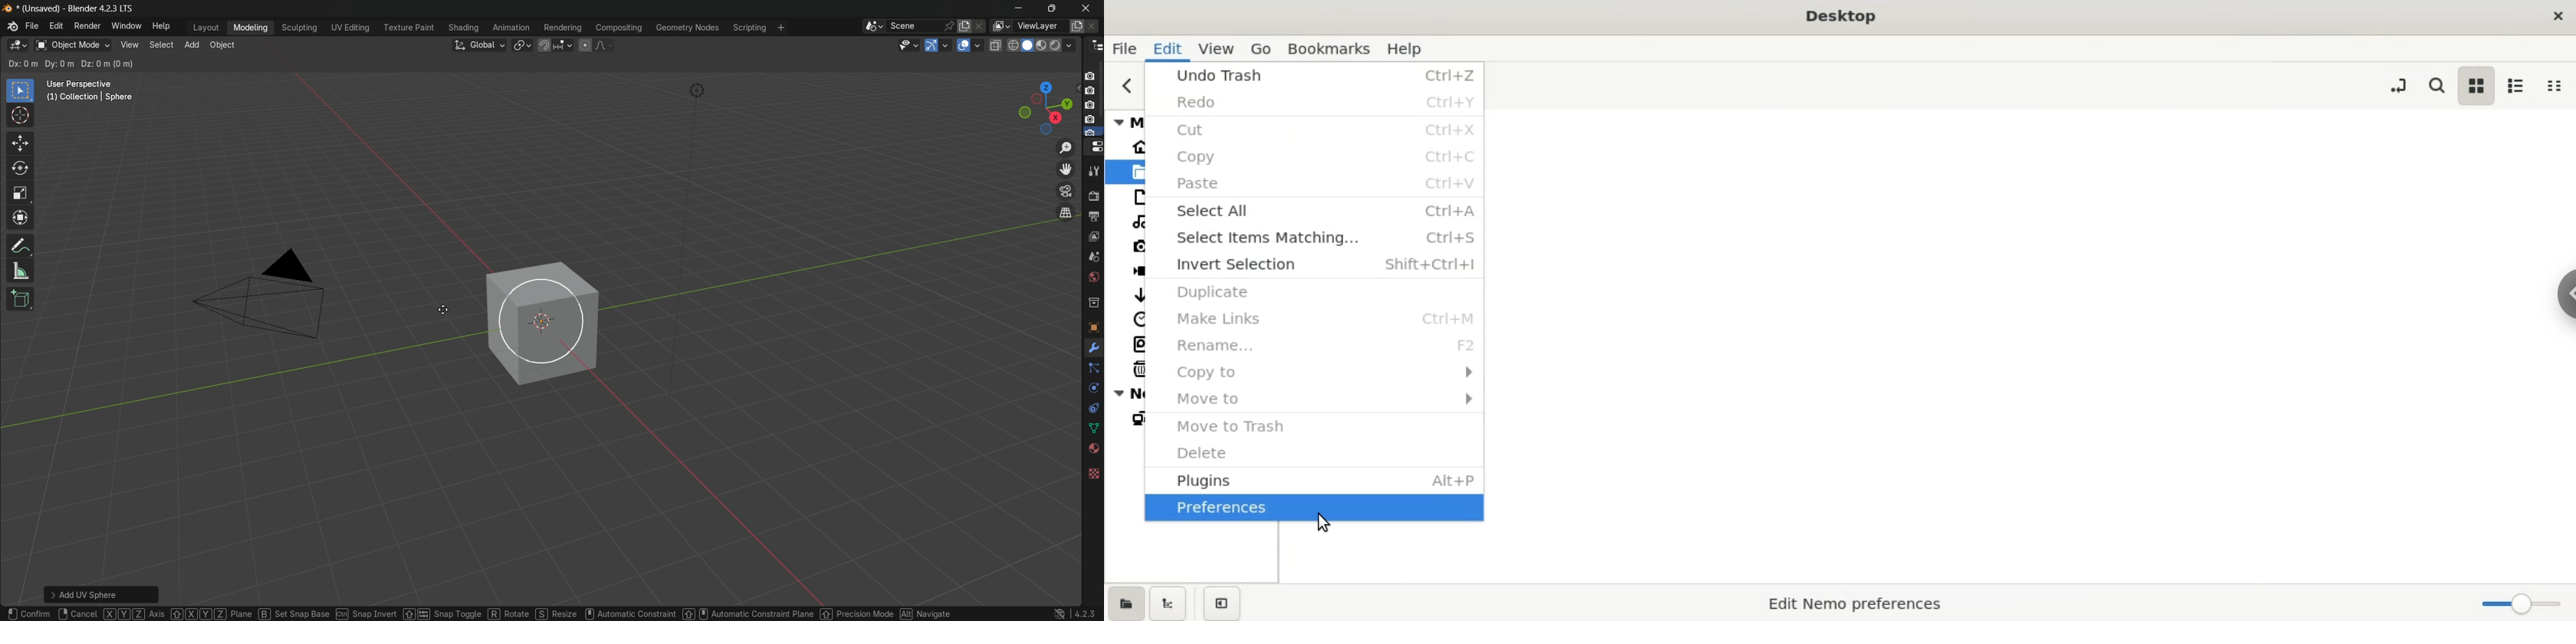  Describe the element at coordinates (205, 27) in the screenshot. I see `layout menu` at that location.